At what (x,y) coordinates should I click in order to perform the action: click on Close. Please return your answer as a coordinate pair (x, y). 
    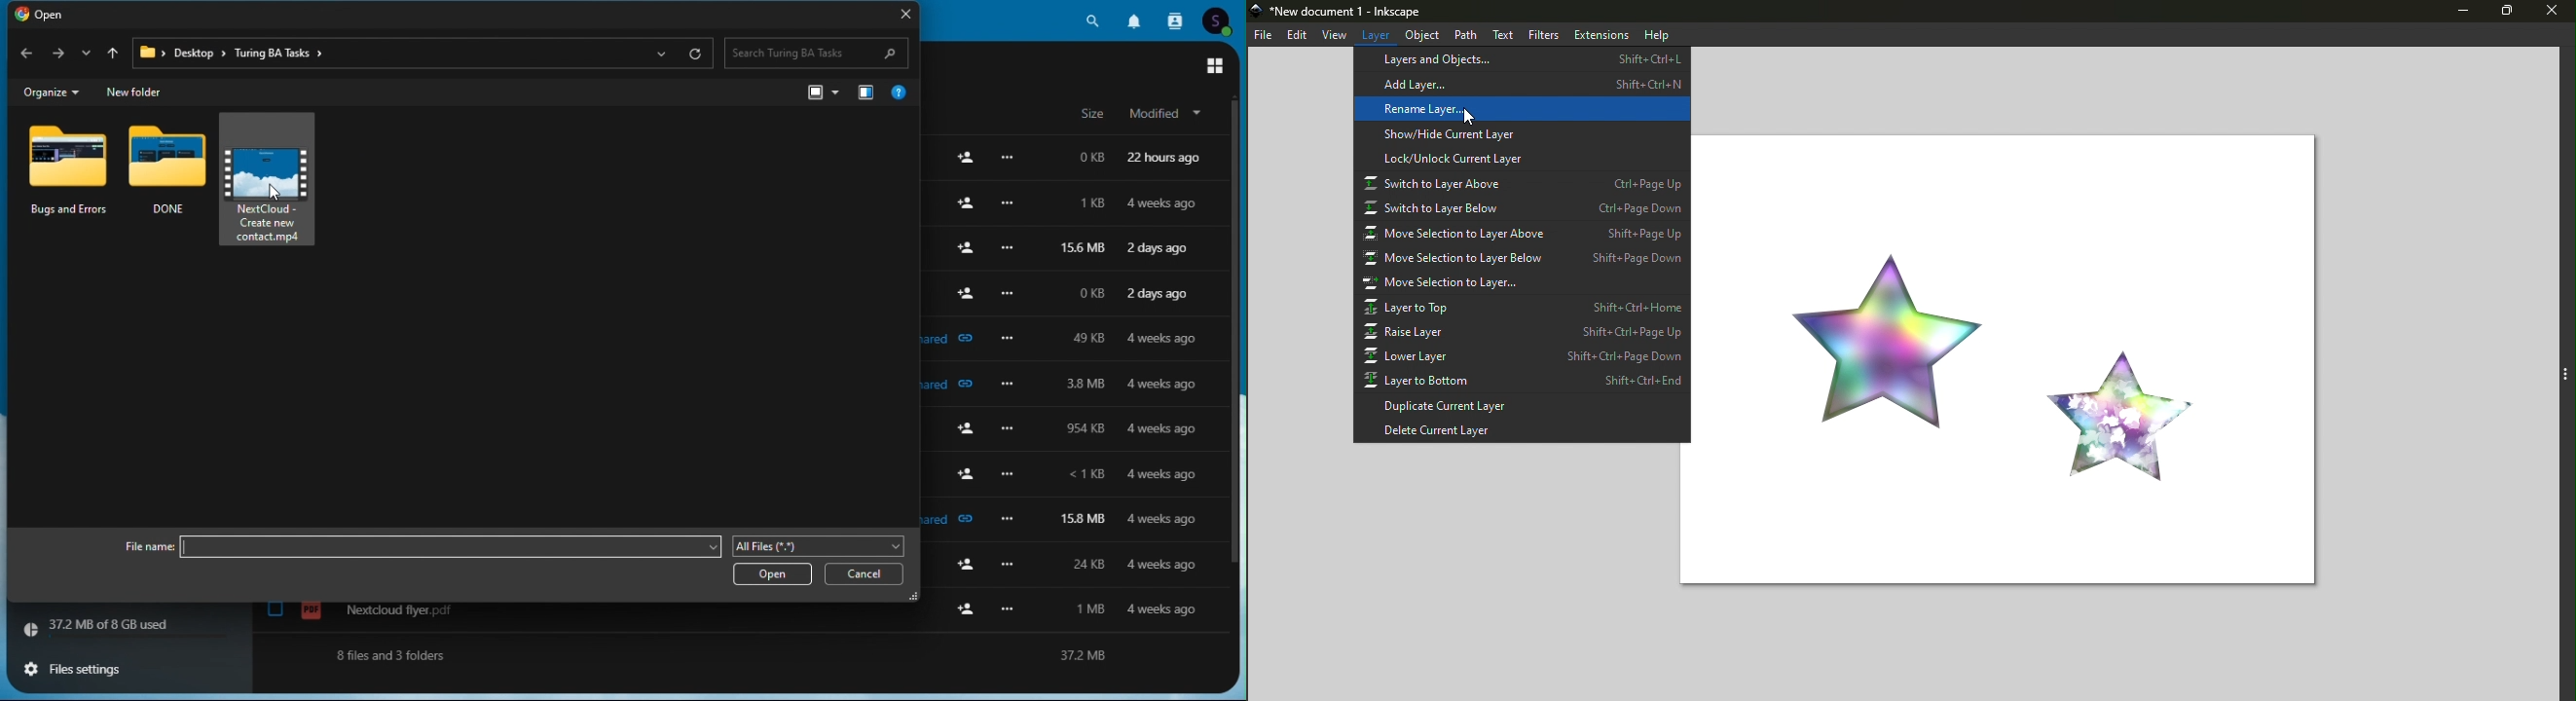
    Looking at the image, I should click on (896, 17).